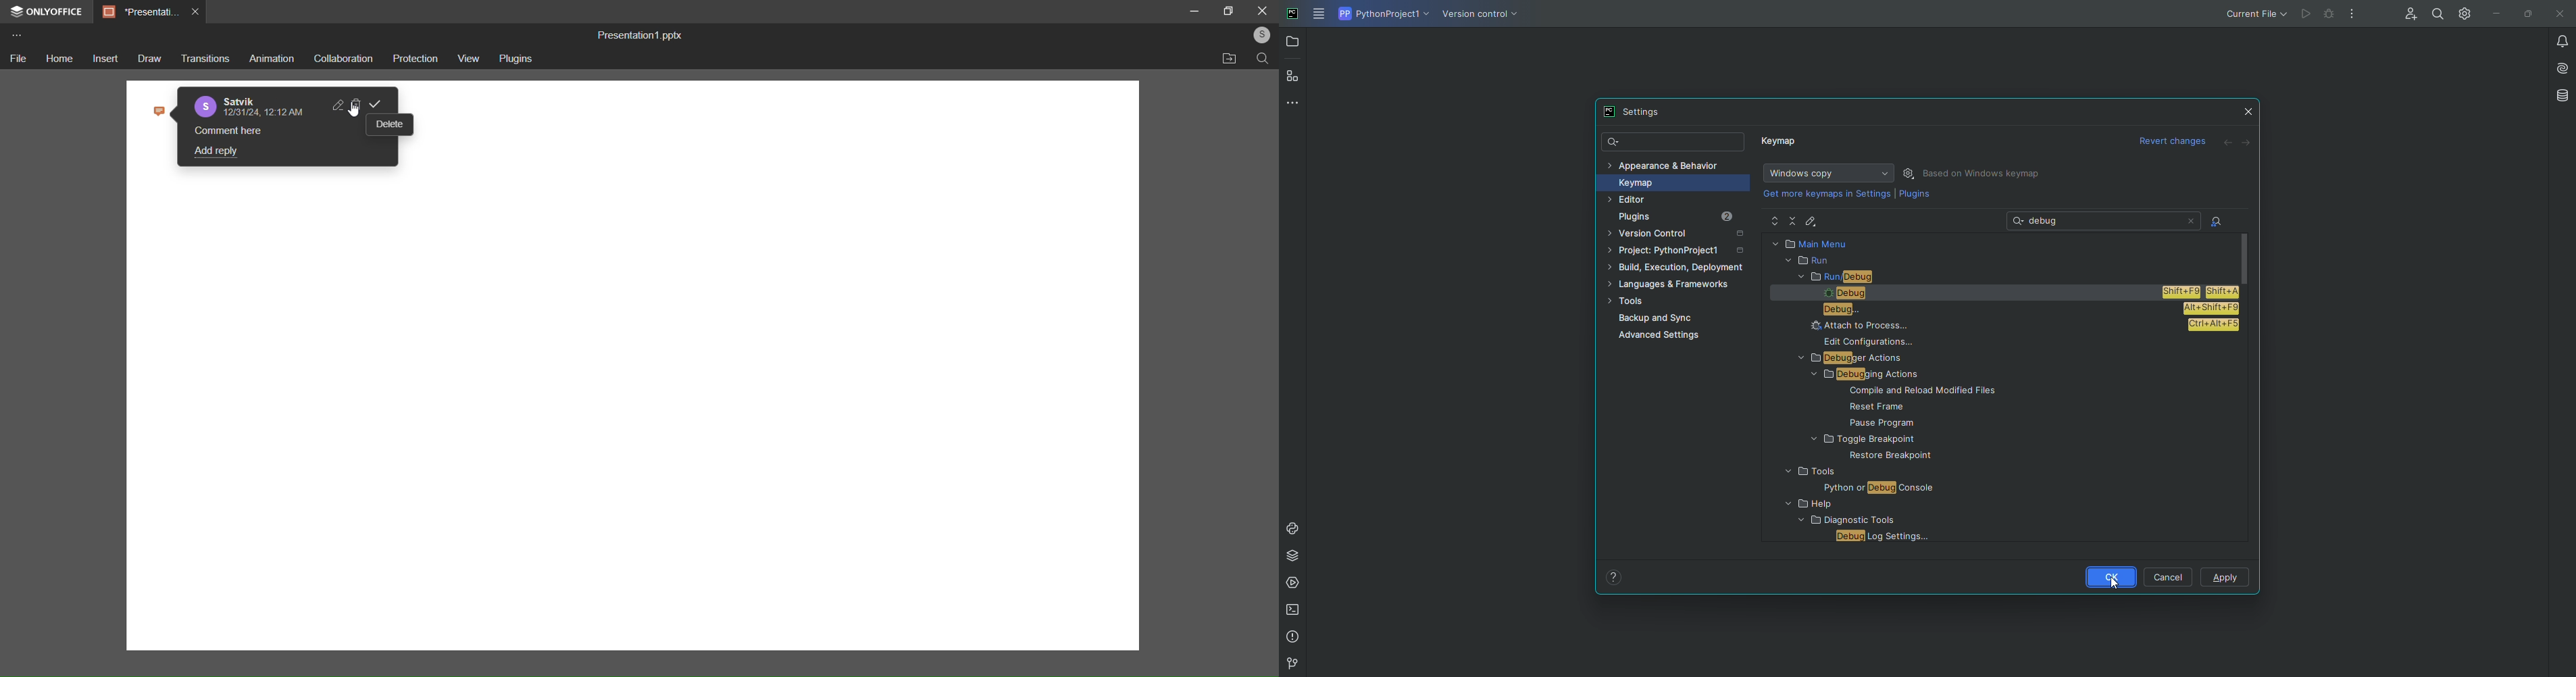 Image resolution: width=2576 pixels, height=700 pixels. Describe the element at coordinates (1841, 522) in the screenshot. I see `FOLDER NAME` at that location.